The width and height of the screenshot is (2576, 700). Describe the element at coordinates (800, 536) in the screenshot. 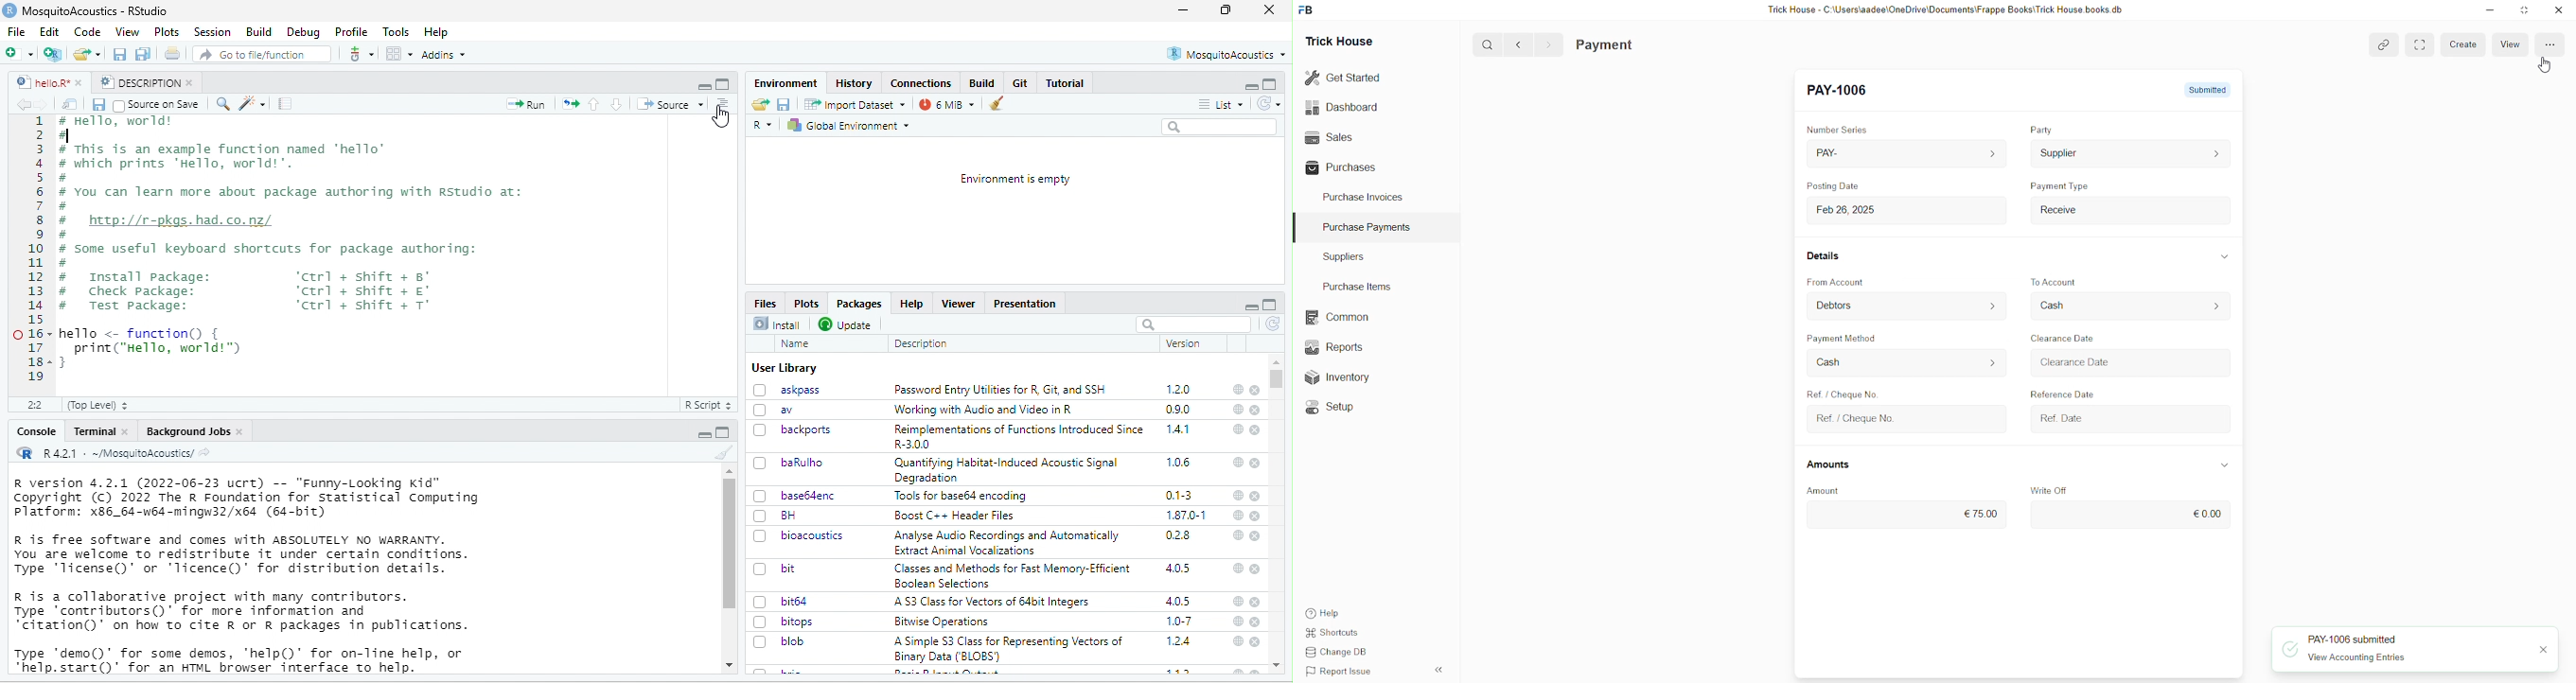

I see `bioacoustics` at that location.